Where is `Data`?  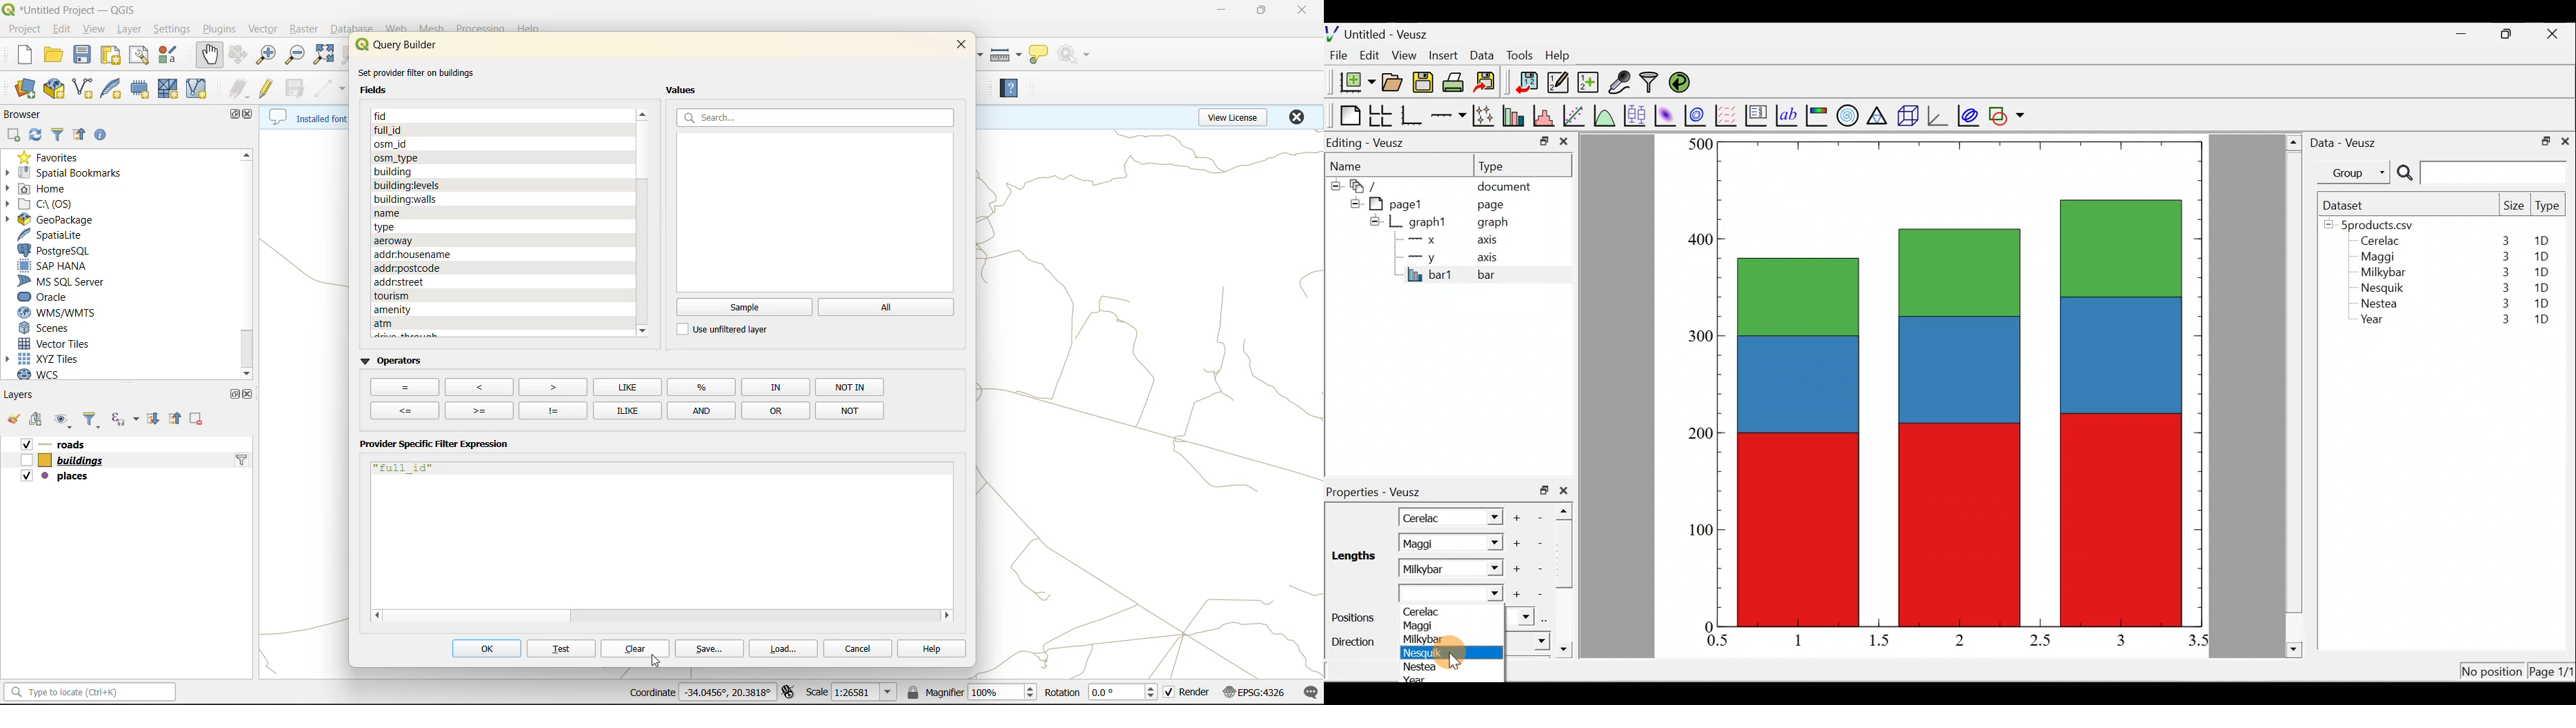
Data is located at coordinates (1482, 54).